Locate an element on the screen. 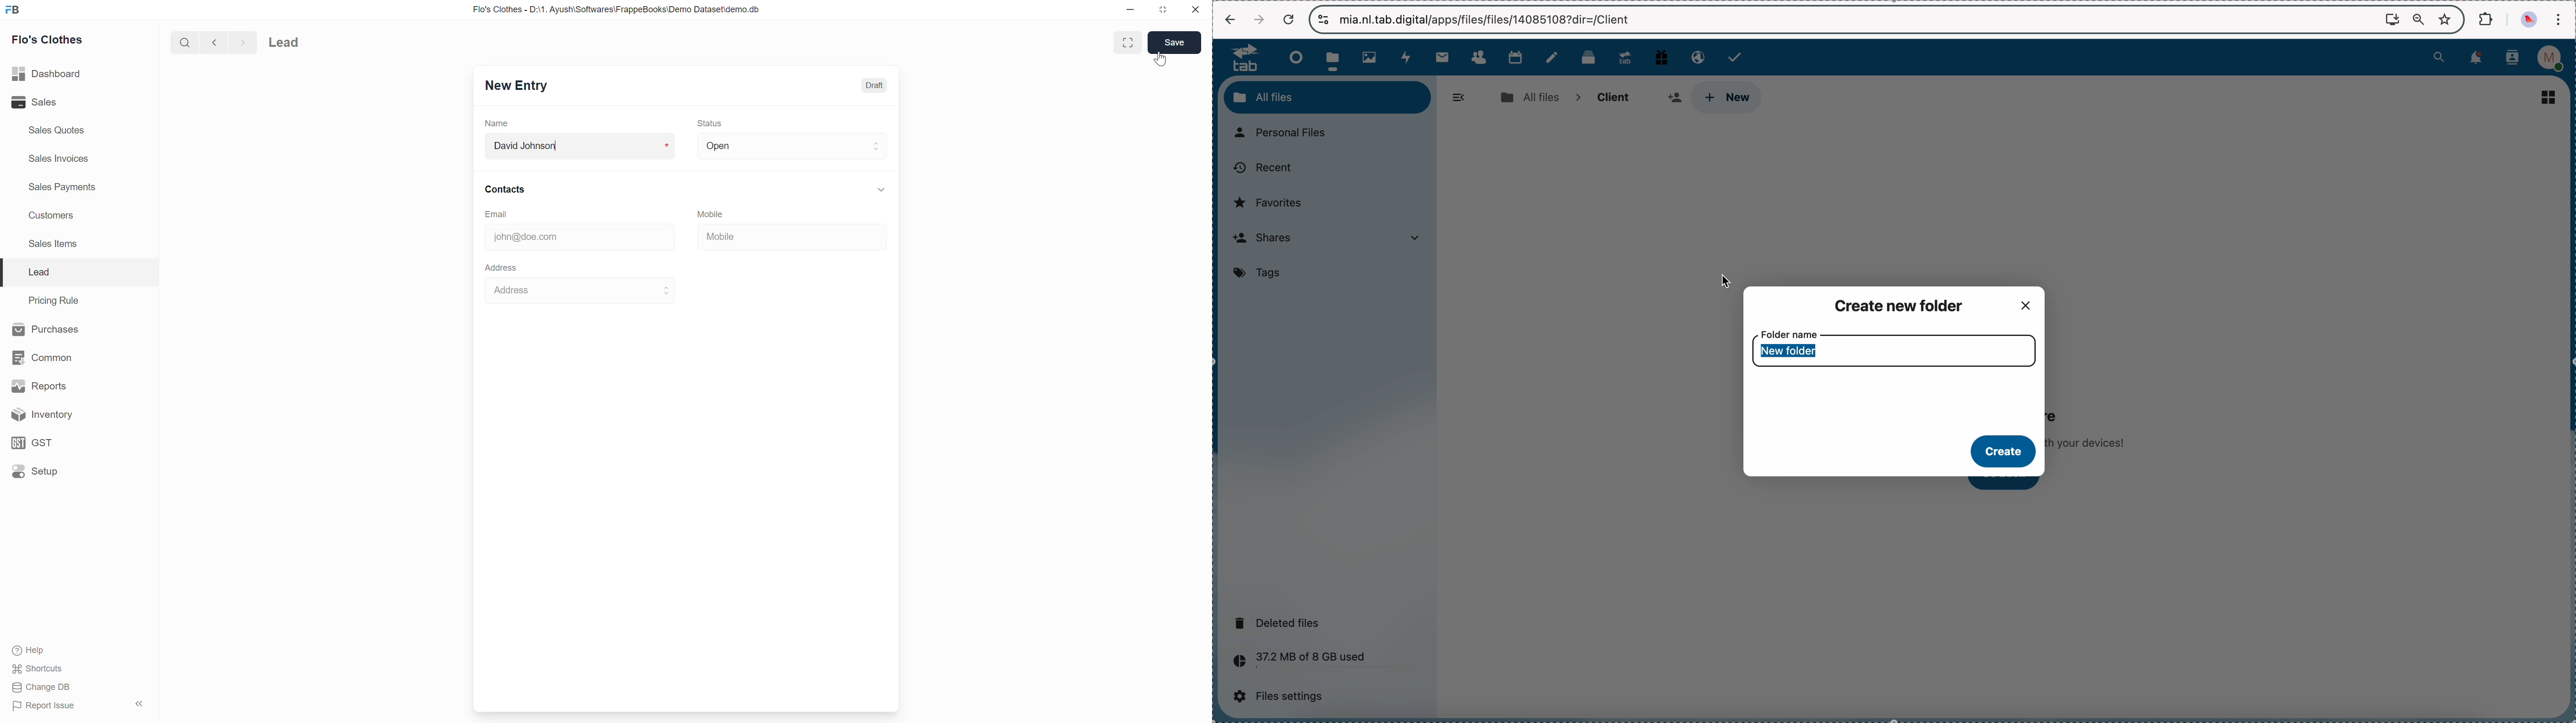  Sales Payments is located at coordinates (64, 188).